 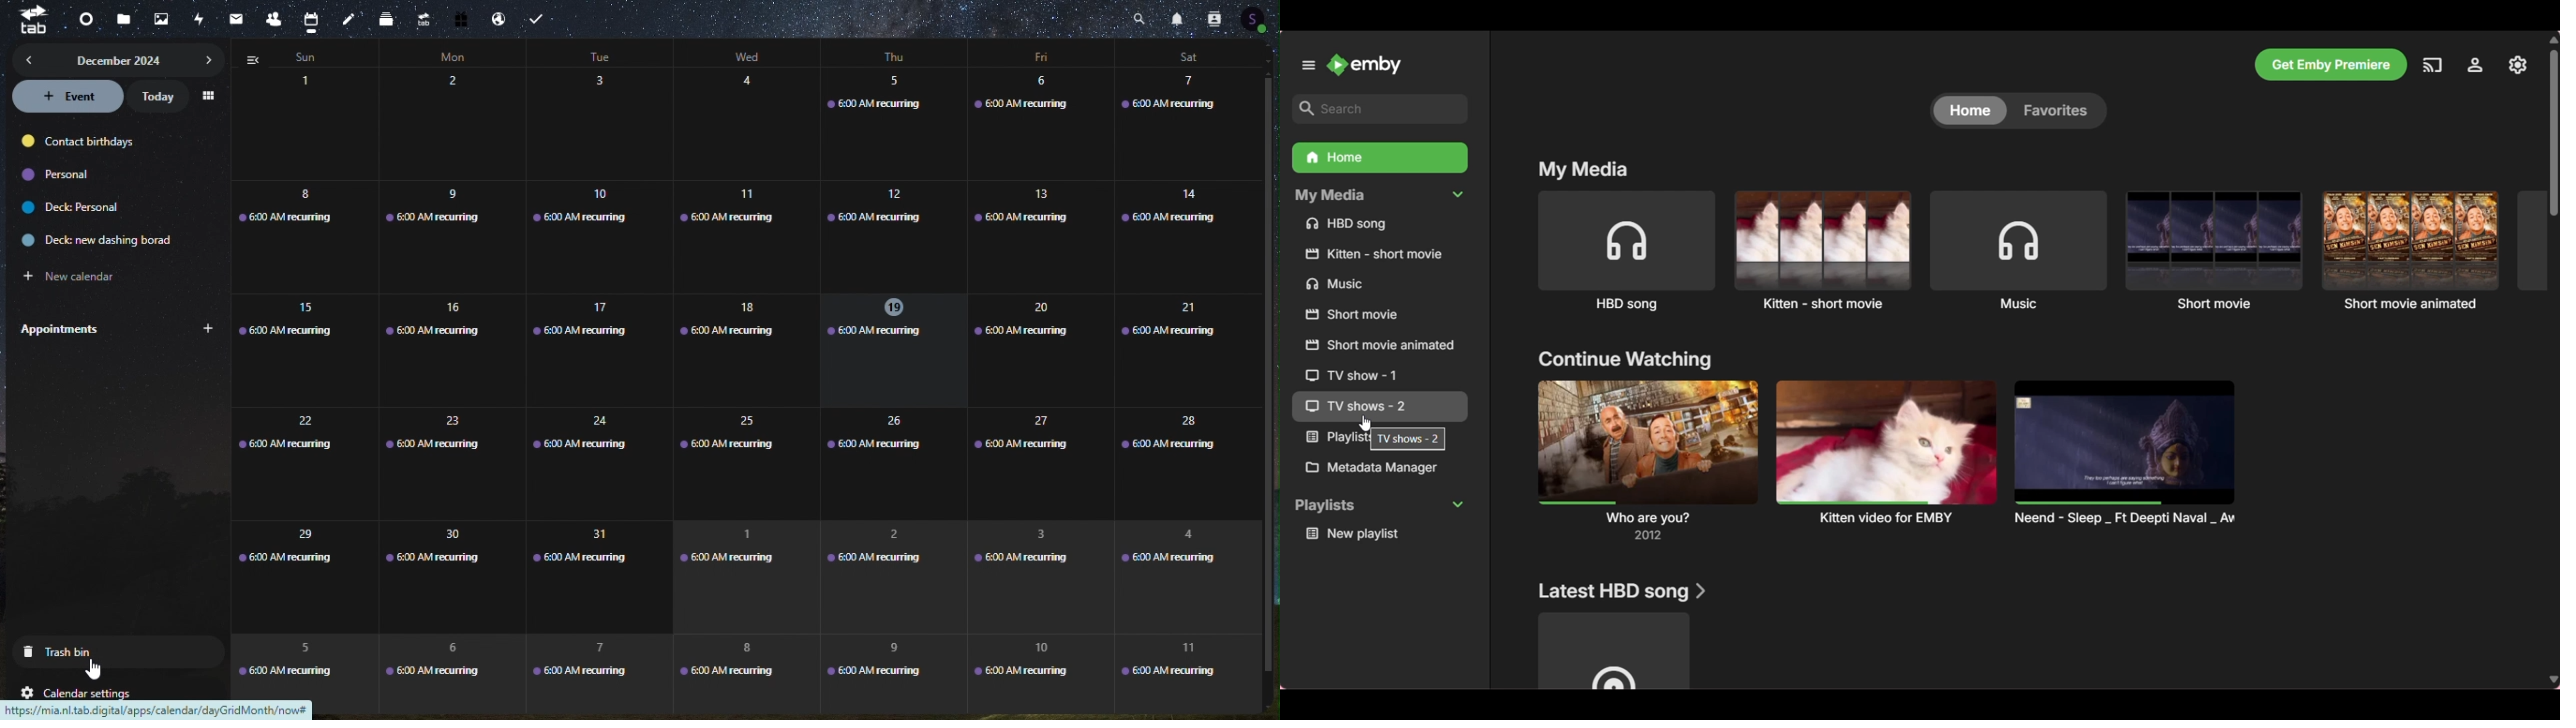 What do you see at coordinates (158, 20) in the screenshot?
I see `photos` at bounding box center [158, 20].